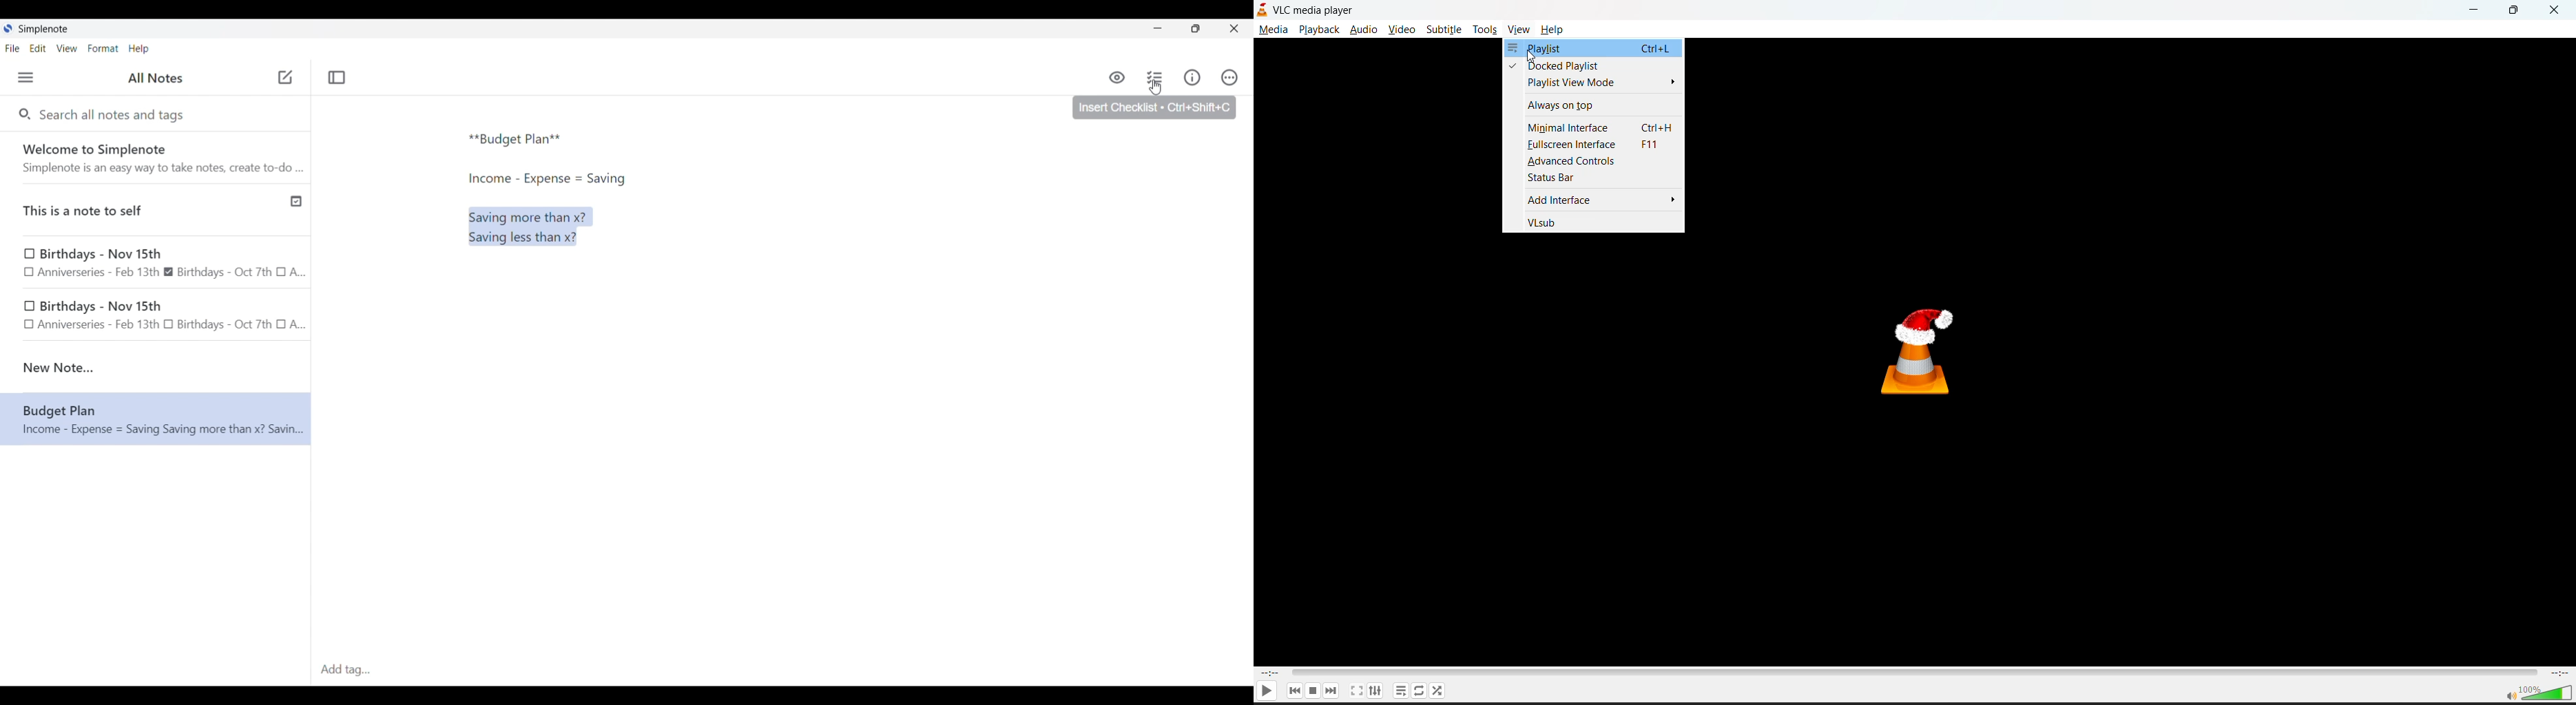 The height and width of the screenshot is (728, 2576). Describe the element at coordinates (155, 78) in the screenshot. I see `Title of left side panel` at that location.